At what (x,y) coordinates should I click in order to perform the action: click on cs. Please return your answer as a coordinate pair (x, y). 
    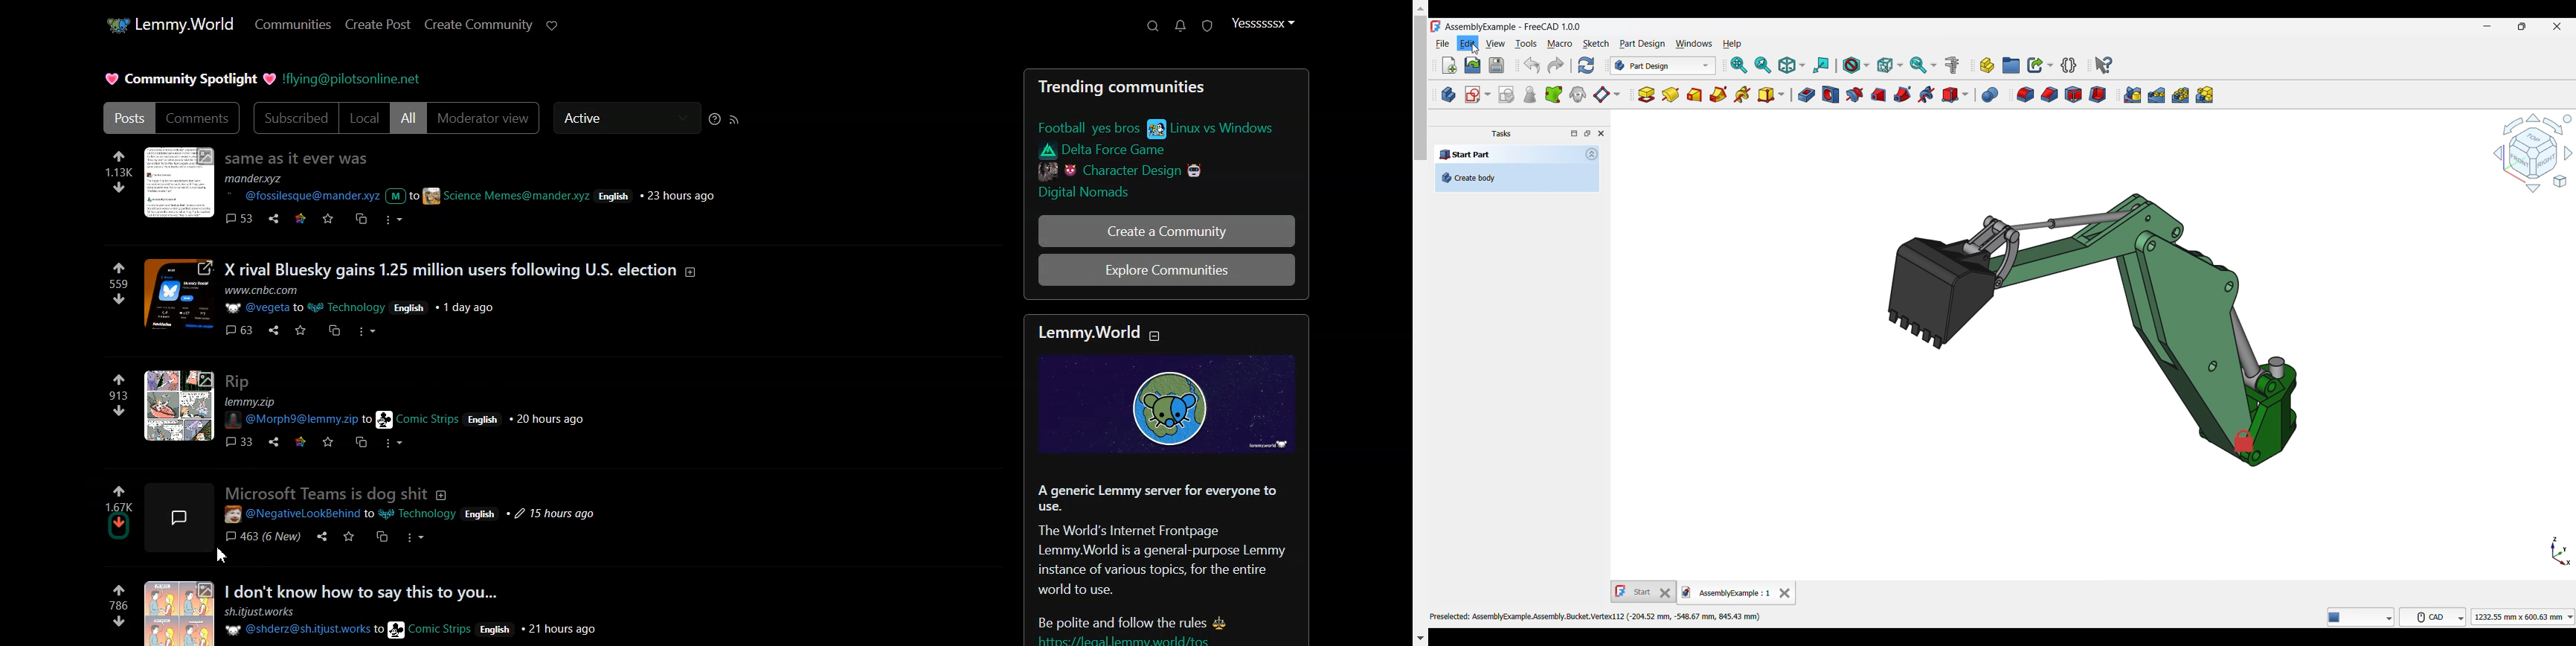
    Looking at the image, I should click on (383, 539).